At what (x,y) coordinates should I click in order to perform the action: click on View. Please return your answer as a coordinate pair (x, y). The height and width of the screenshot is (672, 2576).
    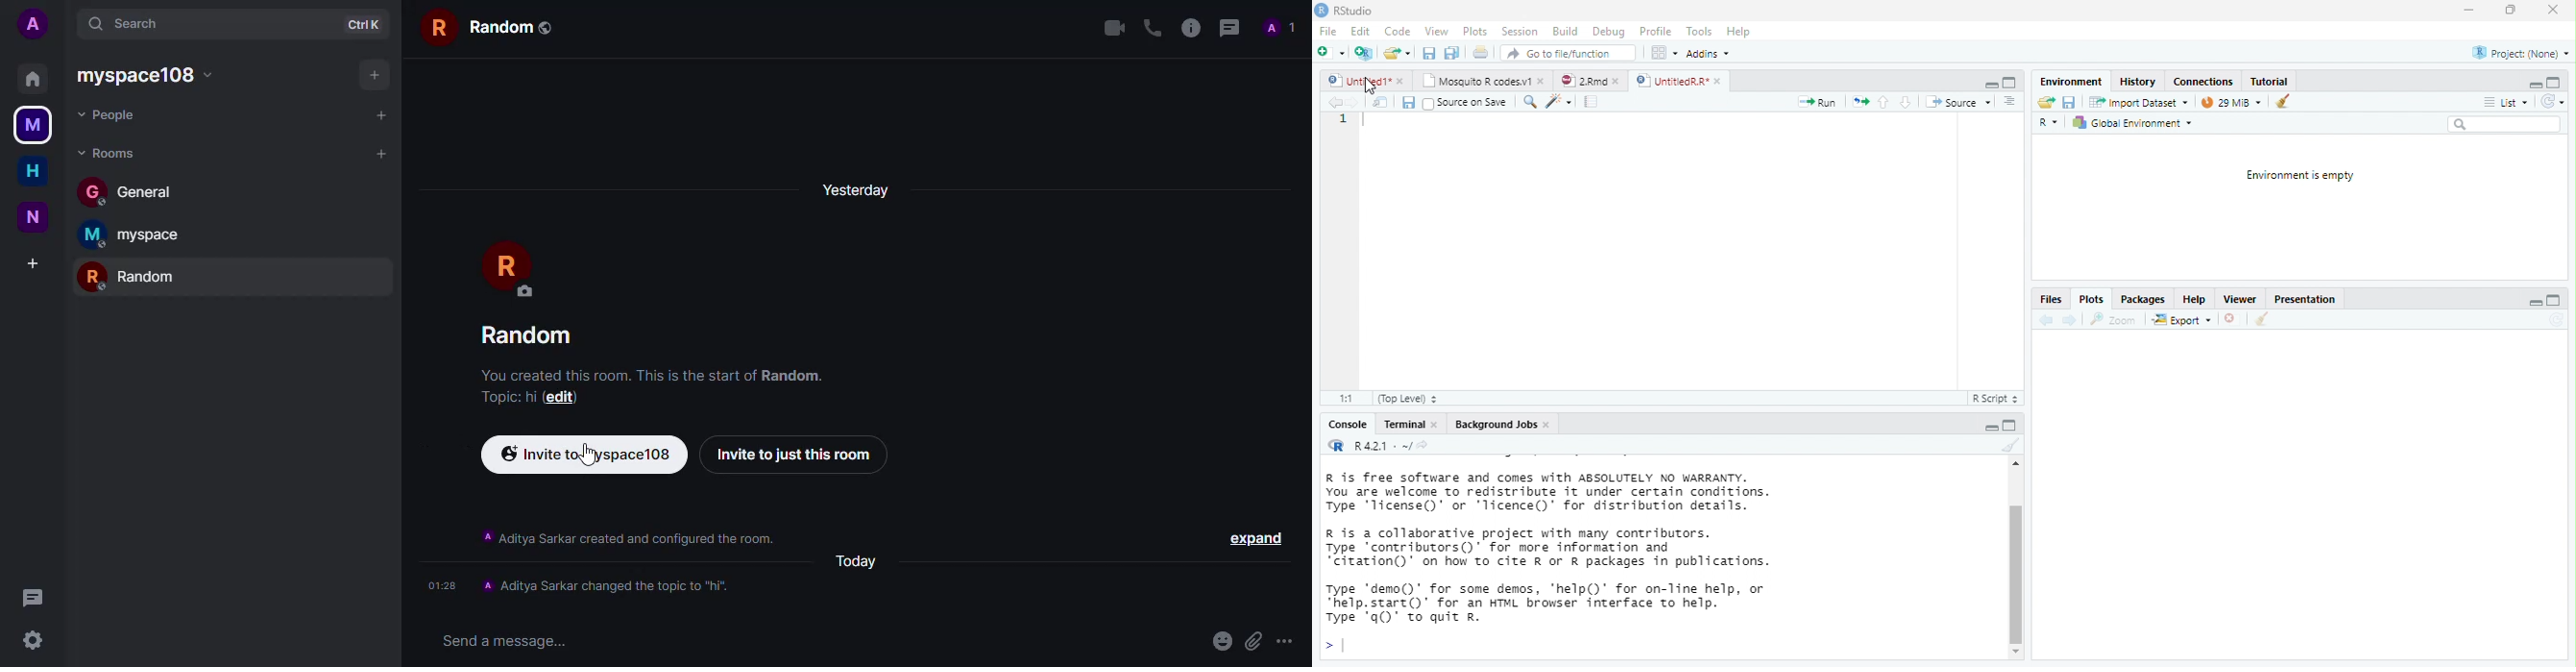
    Looking at the image, I should click on (1435, 31).